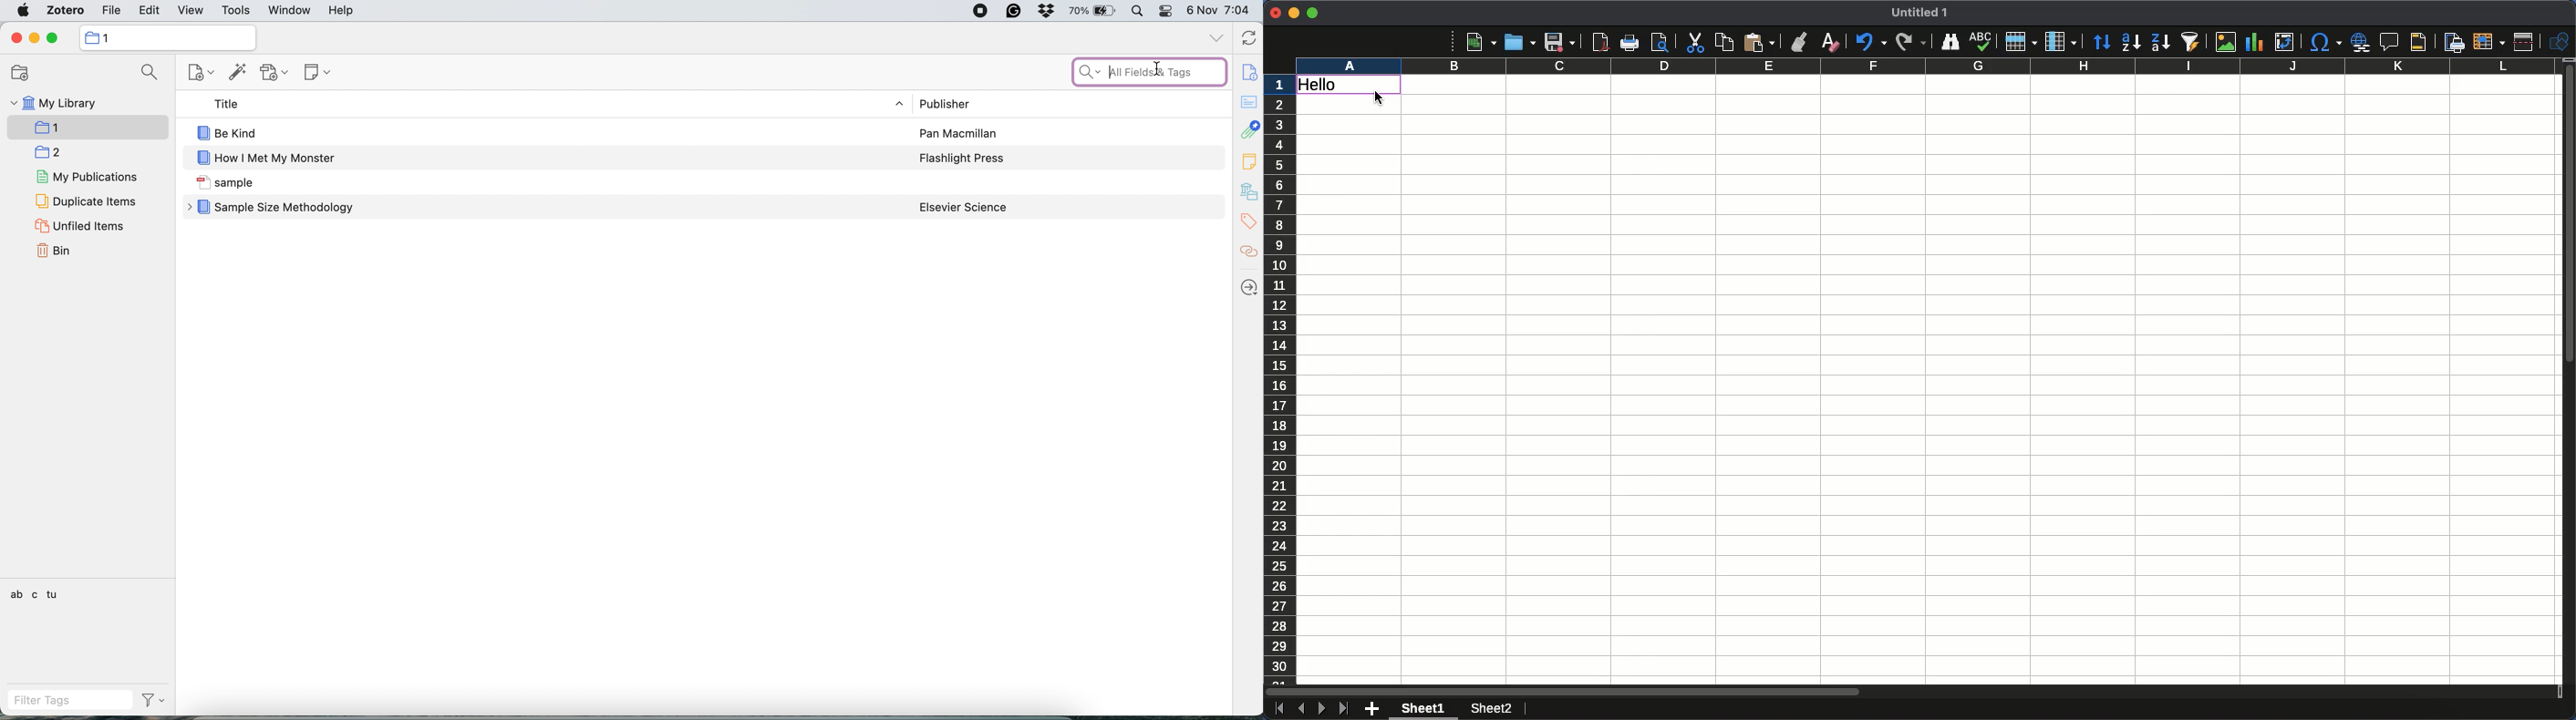  Describe the element at coordinates (35, 594) in the screenshot. I see `ab c tu` at that location.